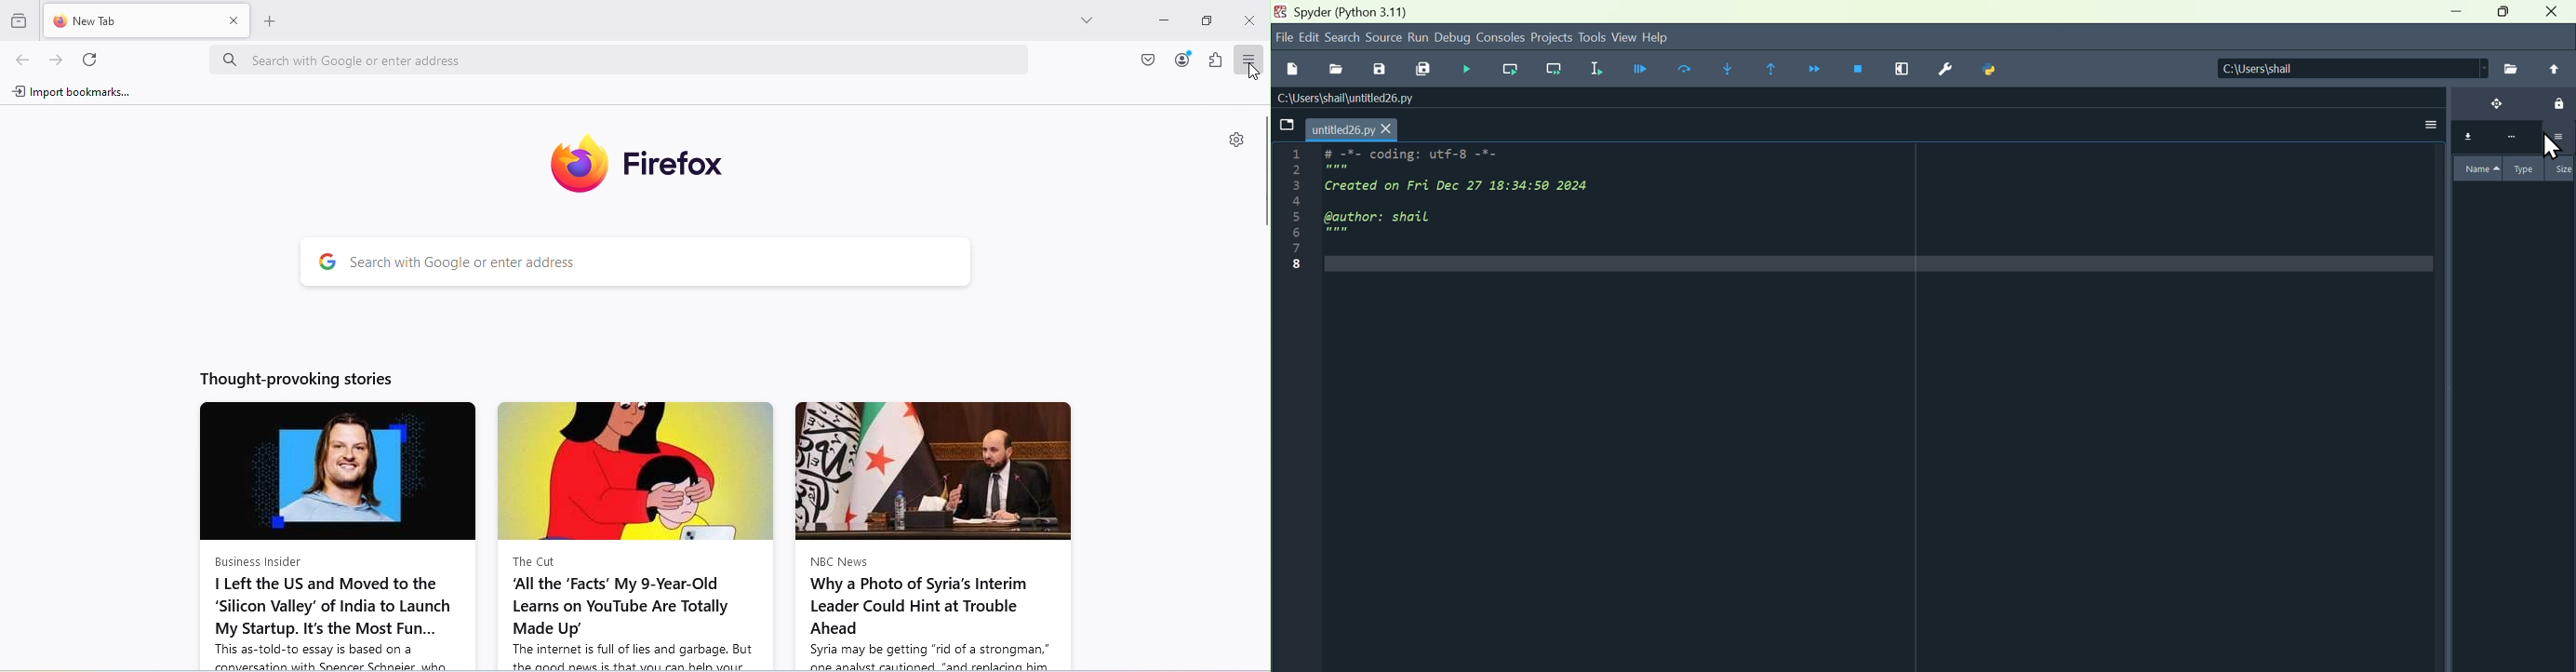 The height and width of the screenshot is (672, 2576). Describe the element at coordinates (1454, 38) in the screenshot. I see `Debug` at that location.